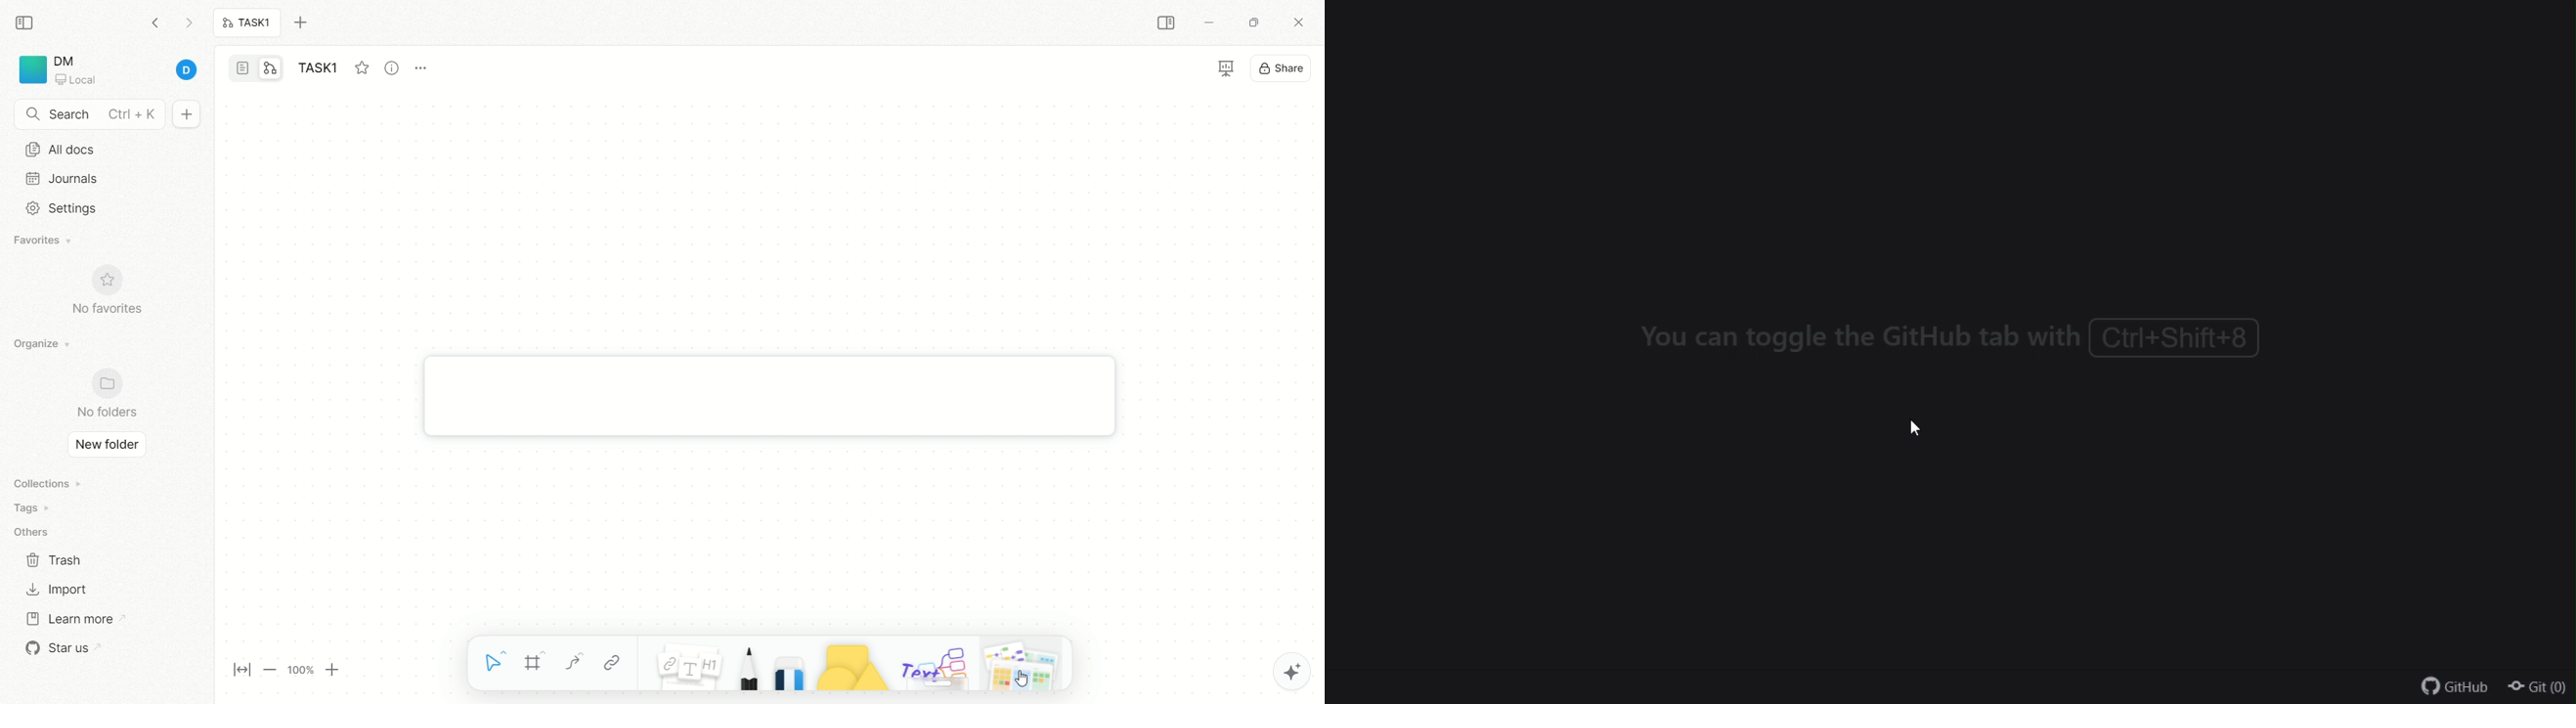 The height and width of the screenshot is (728, 2576). I want to click on github, so click(2450, 685).